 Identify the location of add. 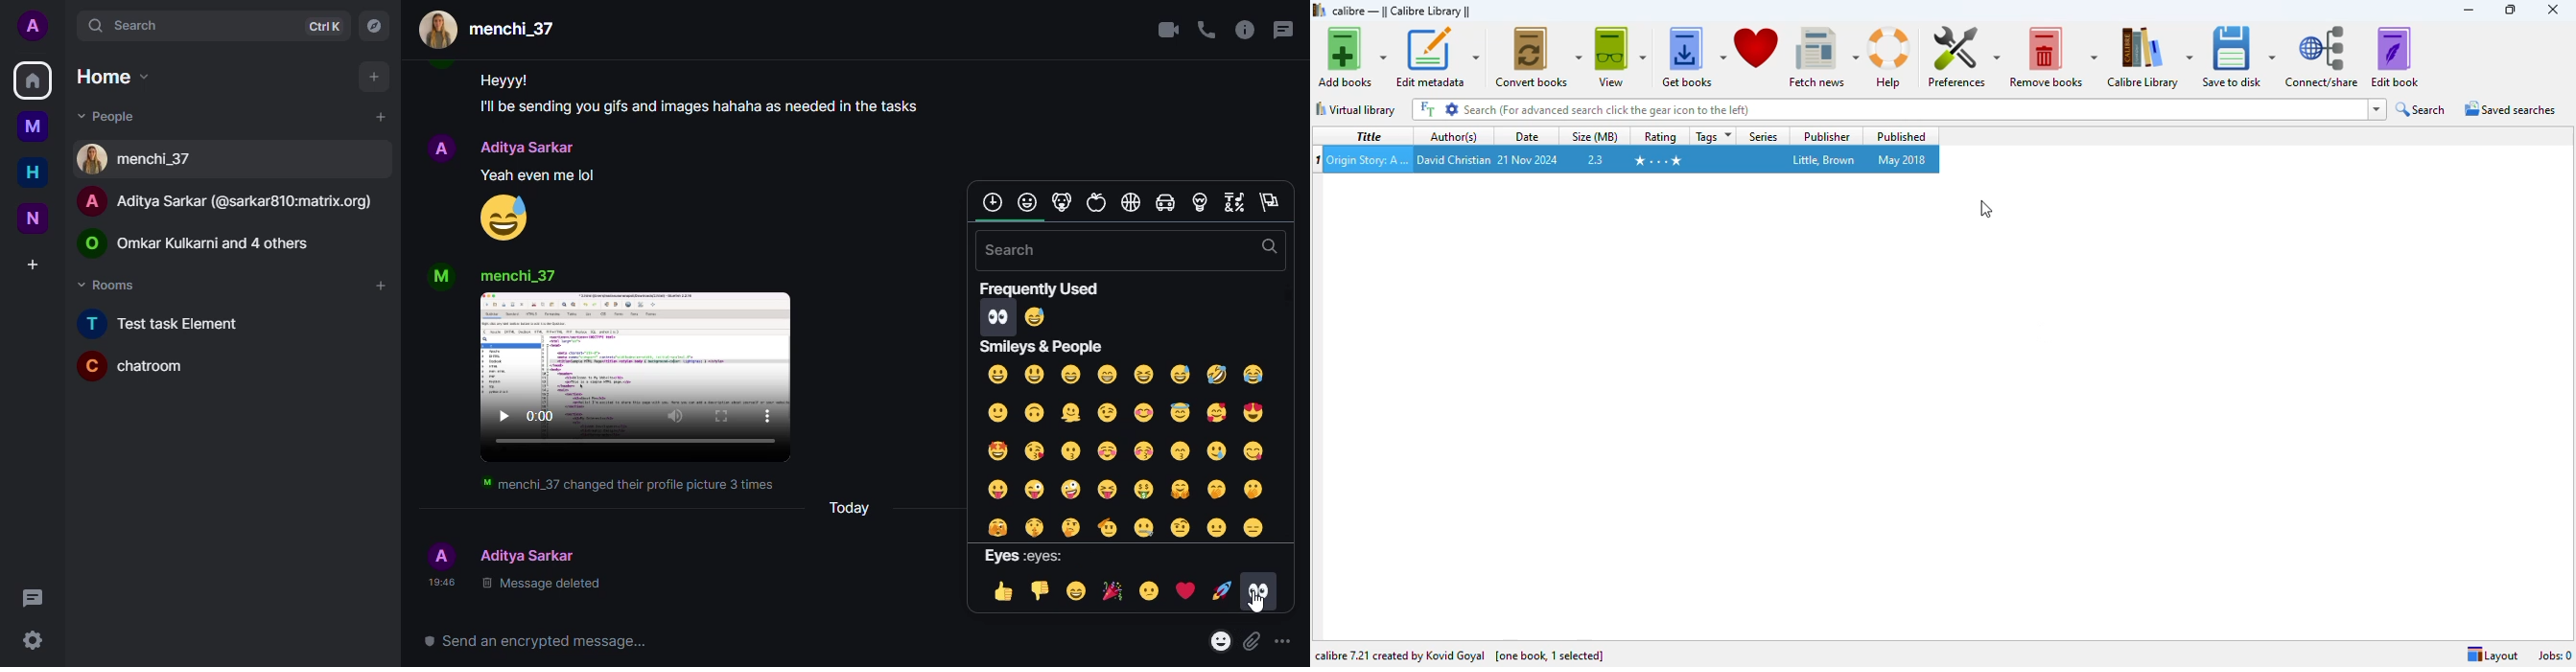
(369, 77).